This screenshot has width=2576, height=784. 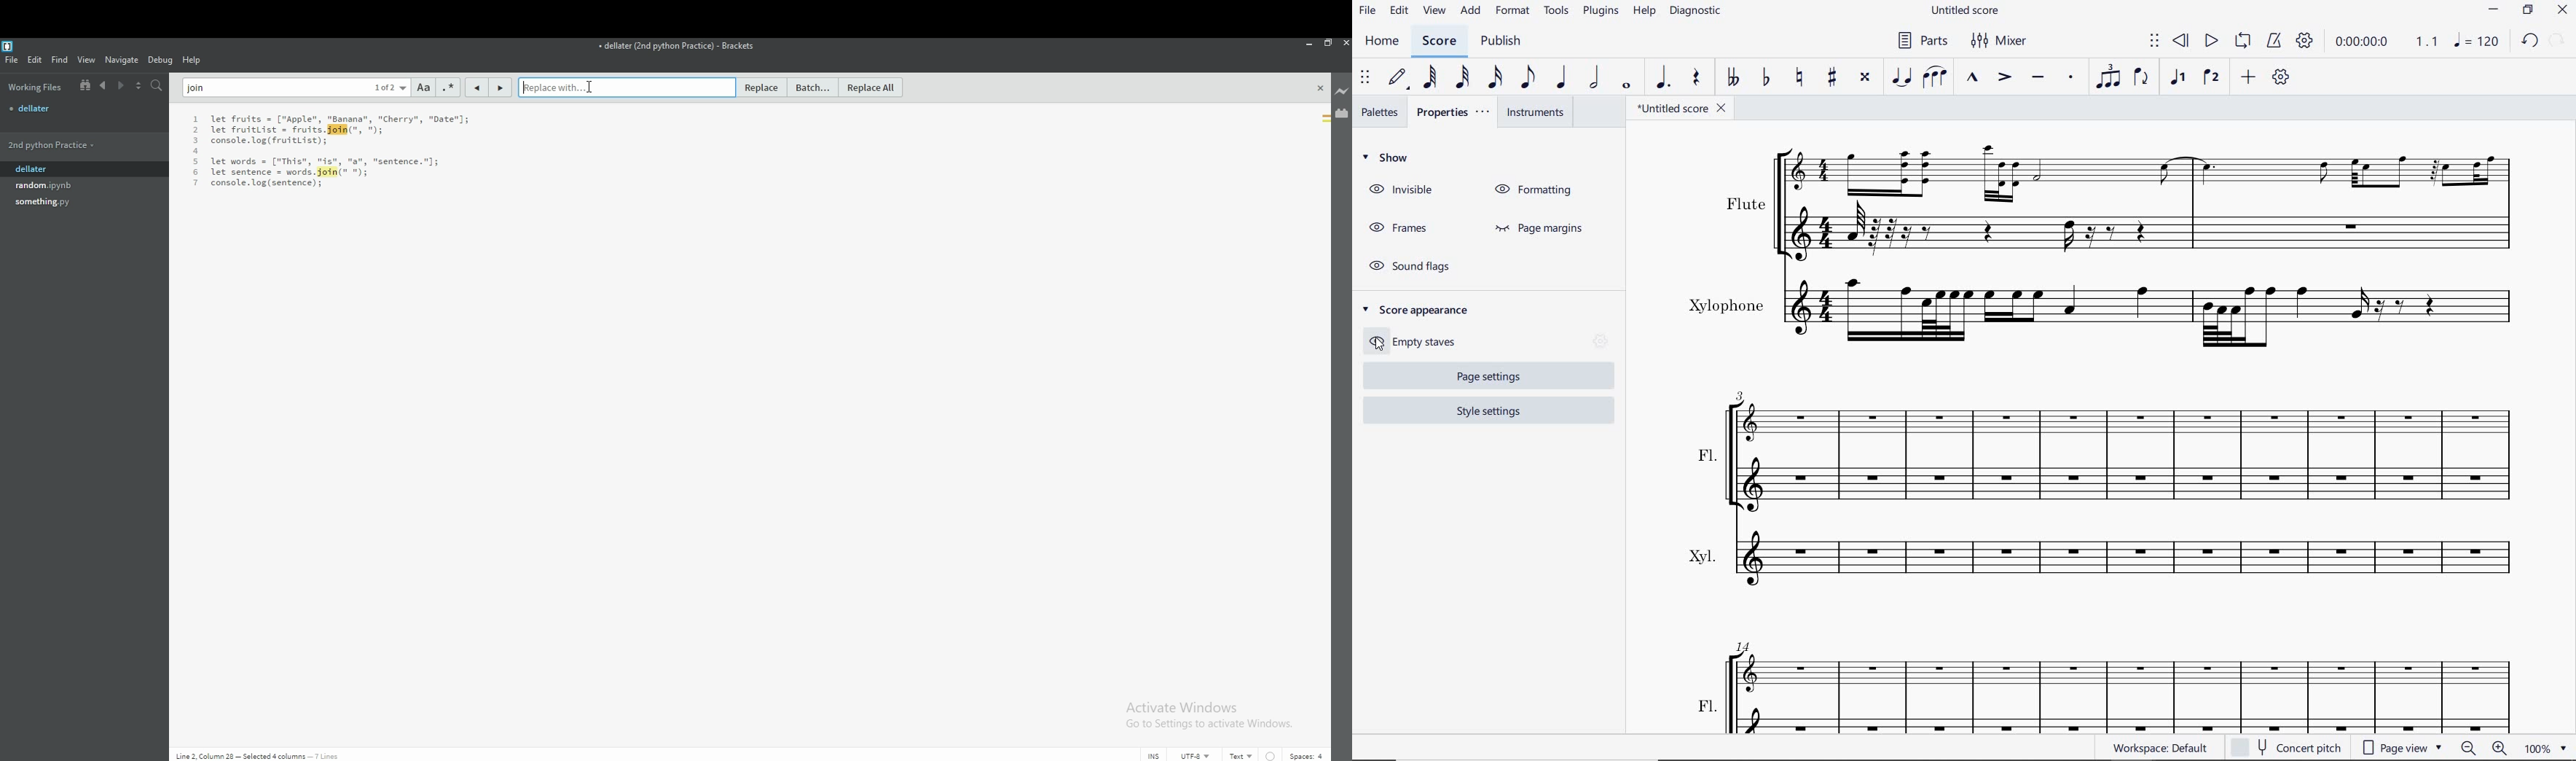 What do you see at coordinates (87, 60) in the screenshot?
I see `view` at bounding box center [87, 60].